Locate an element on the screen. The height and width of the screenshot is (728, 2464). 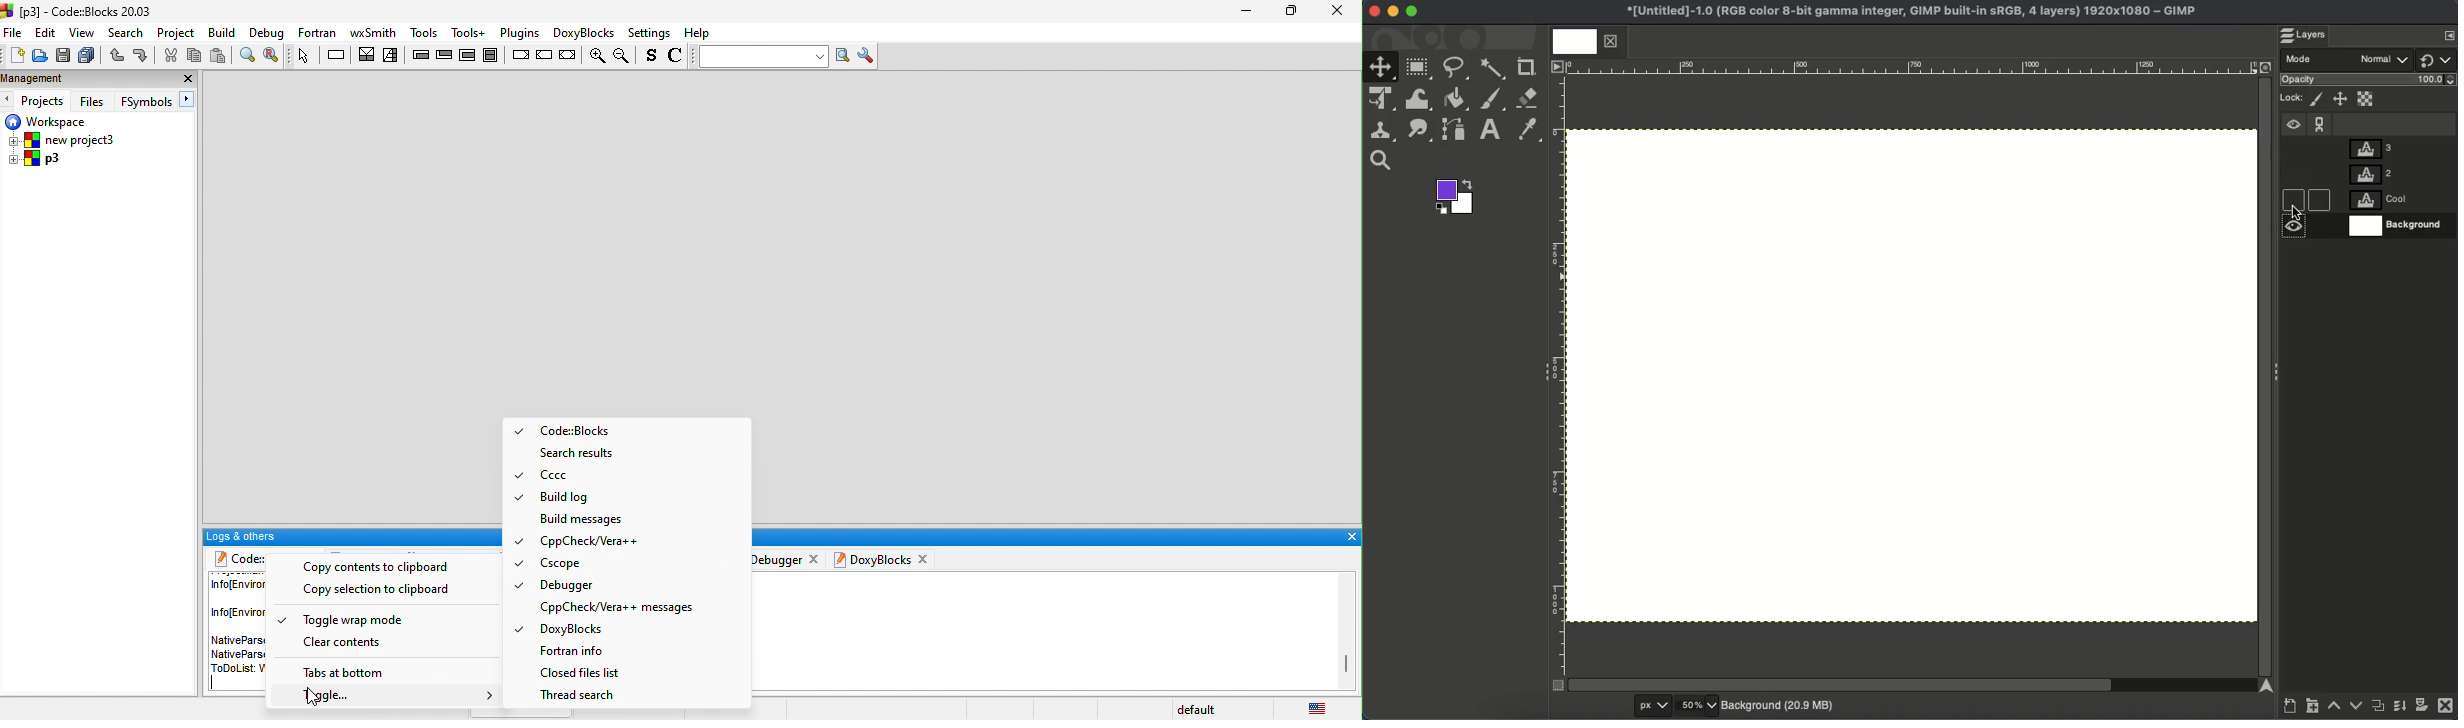
Lock pixels is located at coordinates (2319, 100).